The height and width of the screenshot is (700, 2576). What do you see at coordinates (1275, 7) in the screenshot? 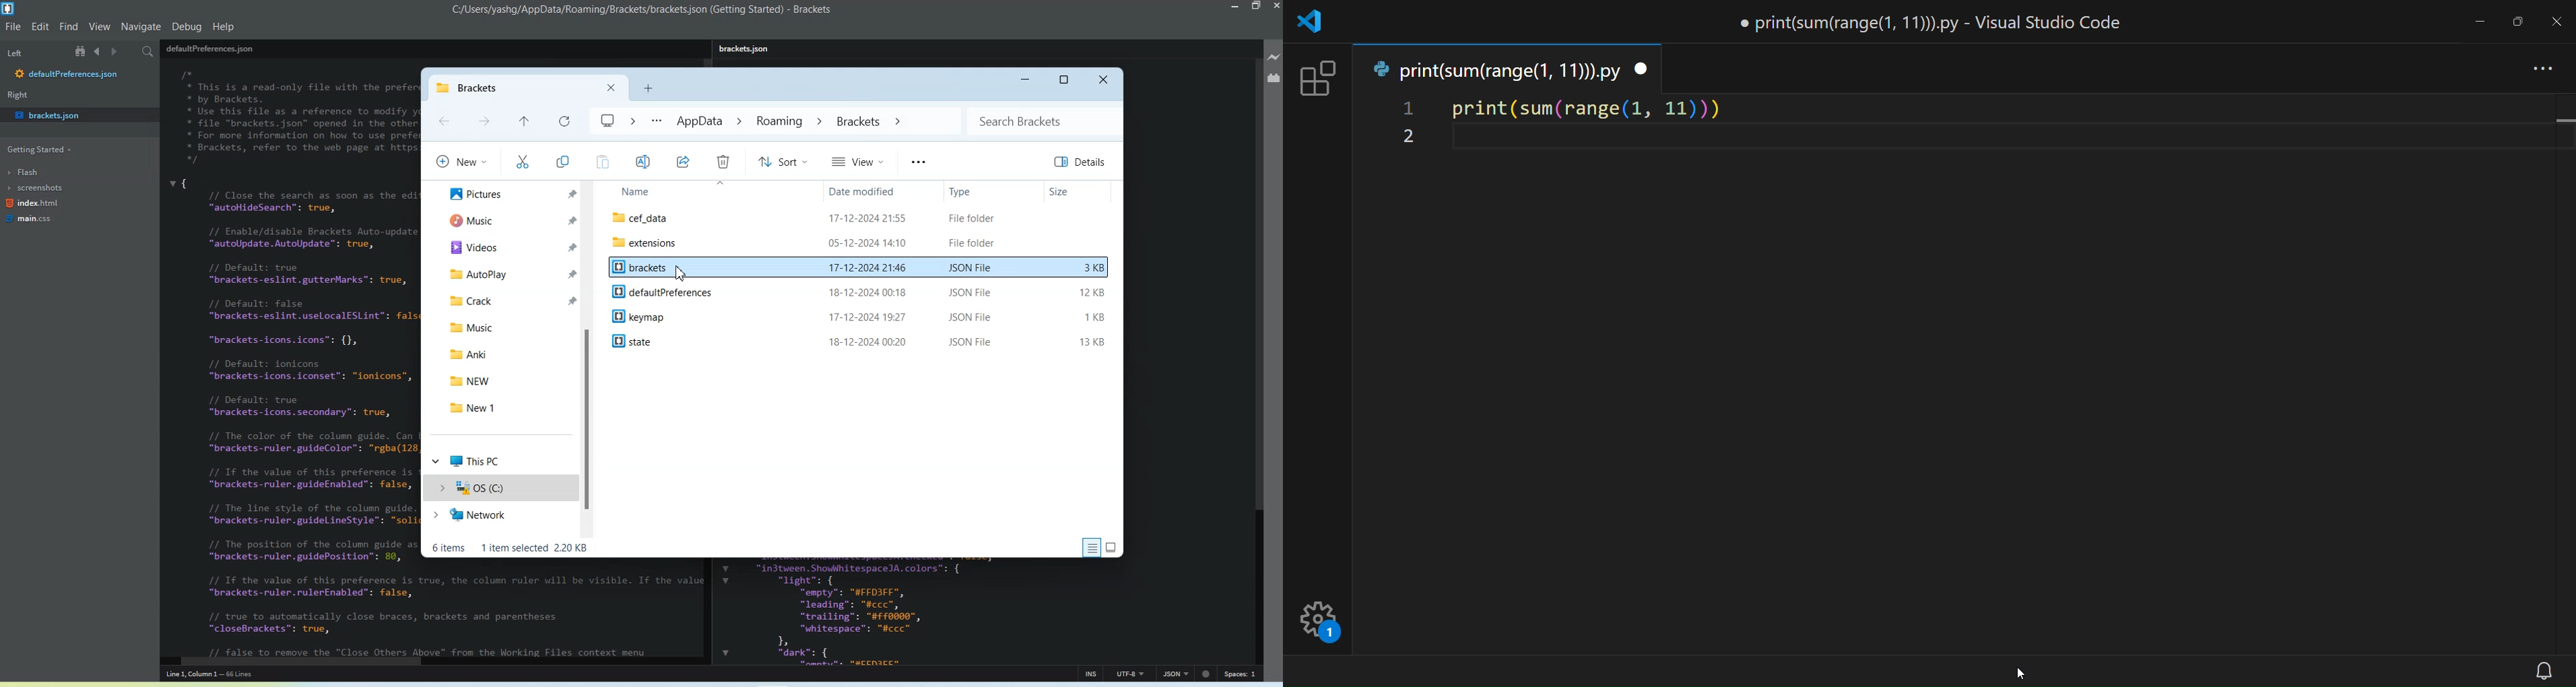
I see `Close` at bounding box center [1275, 7].